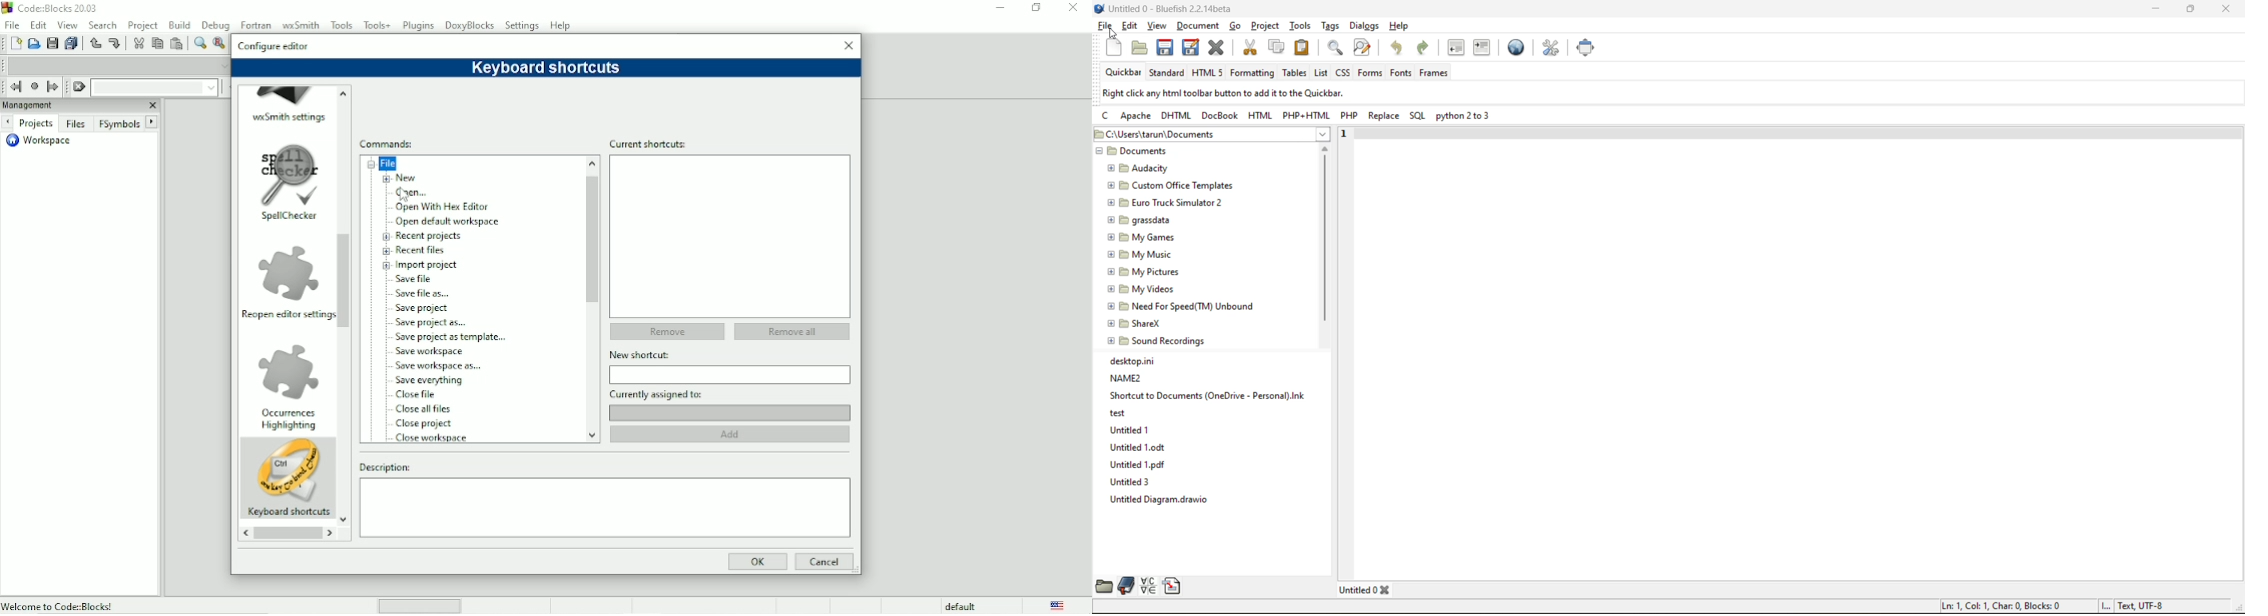 This screenshot has height=616, width=2268. Describe the element at coordinates (1139, 466) in the screenshot. I see `Untitled 1.pdf` at that location.